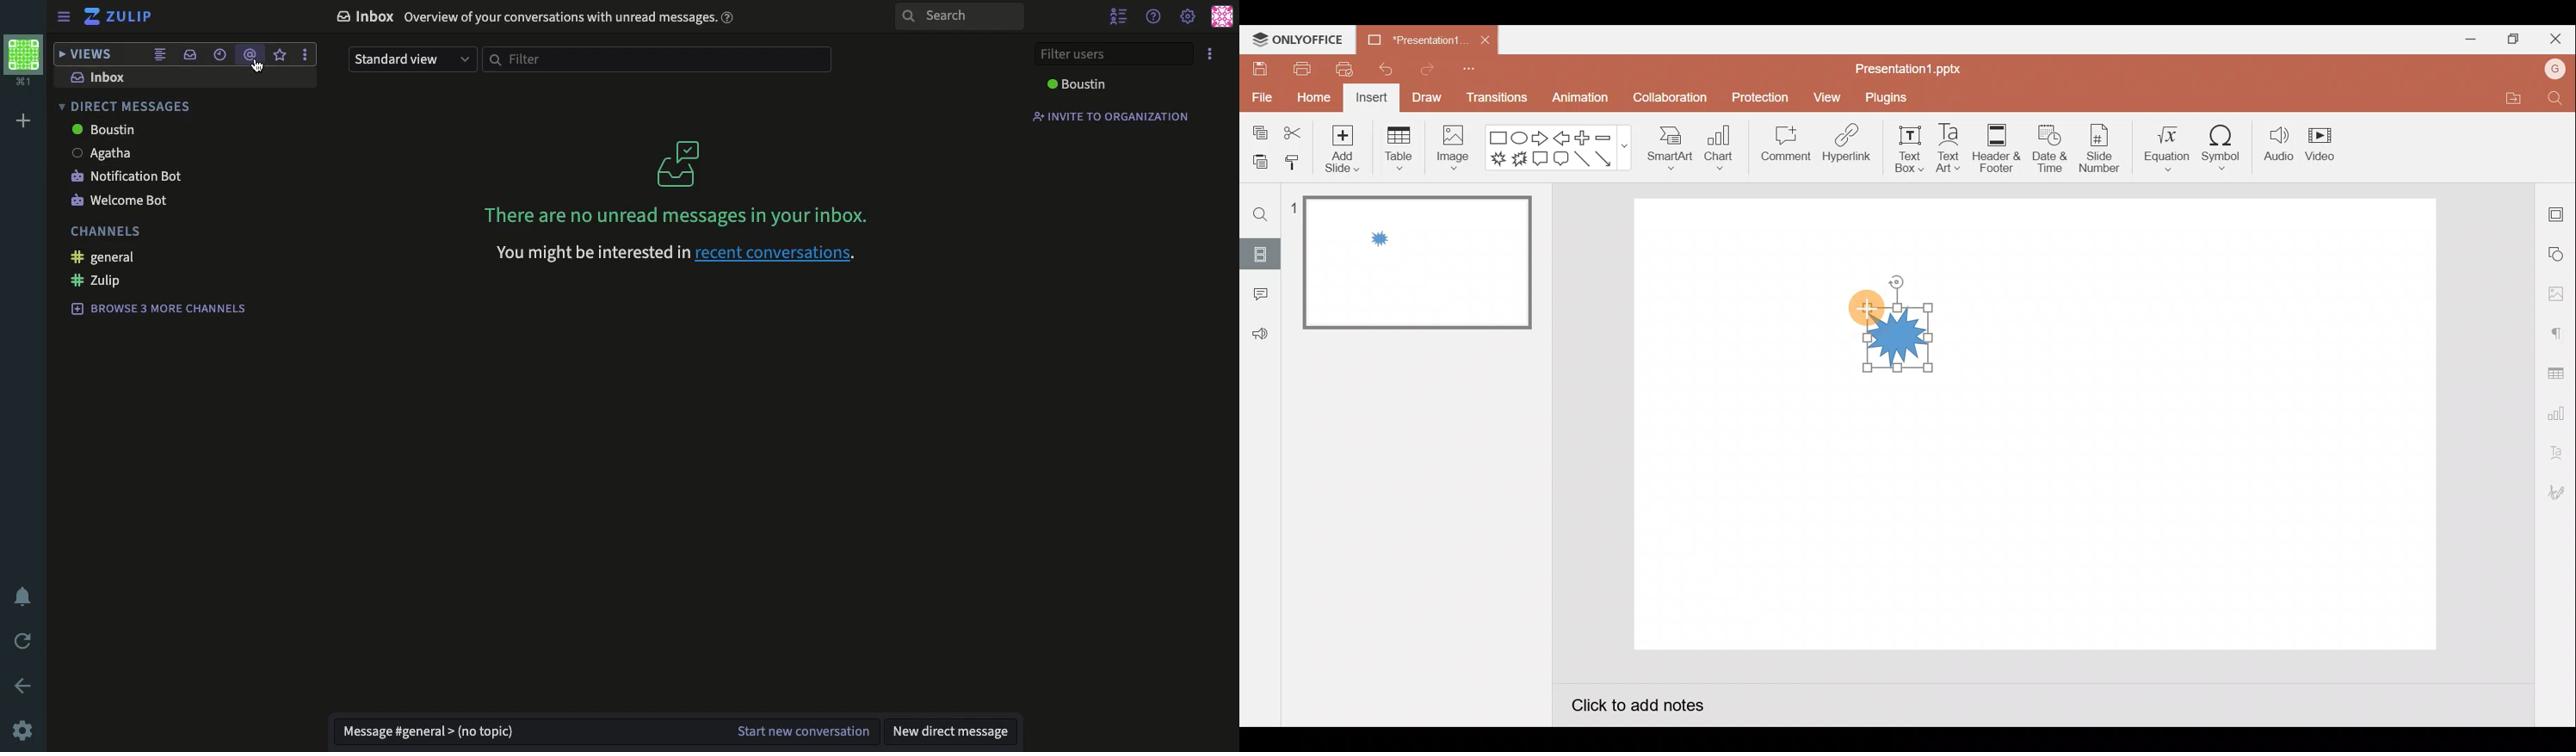 This screenshot has width=2576, height=756. I want to click on add workspace, so click(22, 119).